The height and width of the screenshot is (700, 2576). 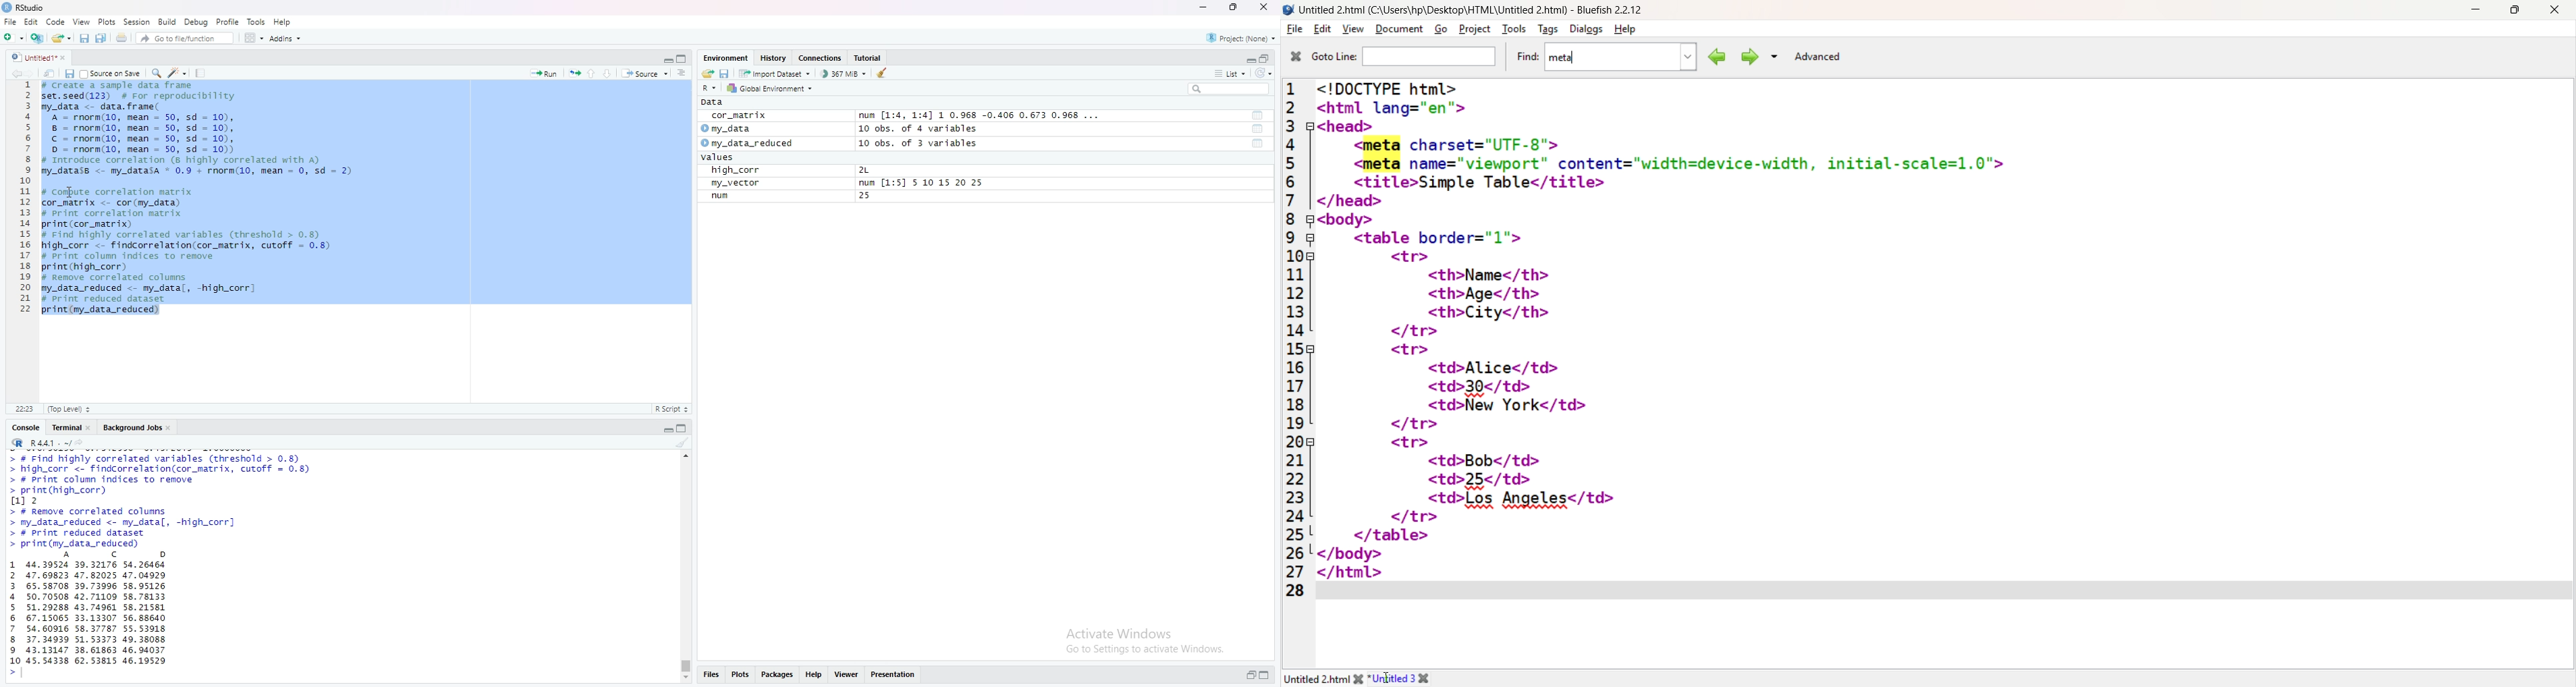 What do you see at coordinates (688, 567) in the screenshot?
I see `scrollbar` at bounding box center [688, 567].